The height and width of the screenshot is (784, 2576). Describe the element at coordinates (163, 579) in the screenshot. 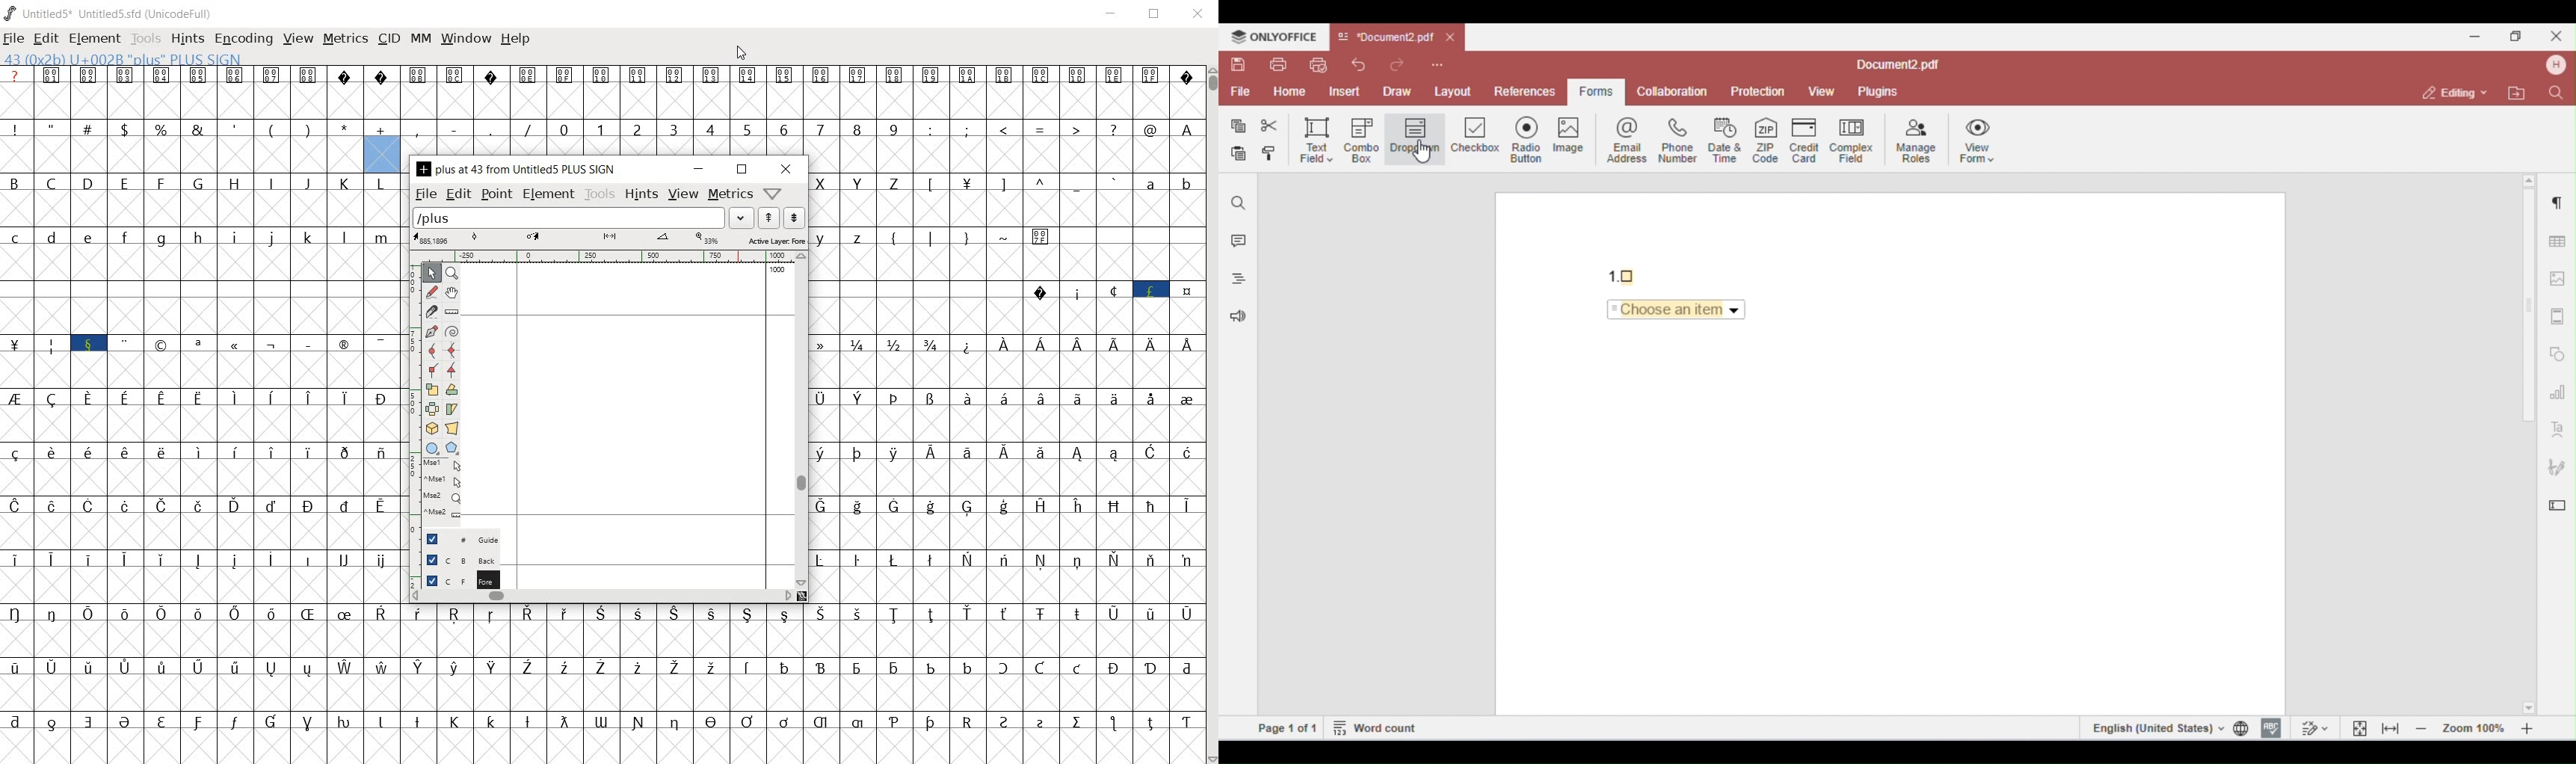

I see `Latin extended characters` at that location.